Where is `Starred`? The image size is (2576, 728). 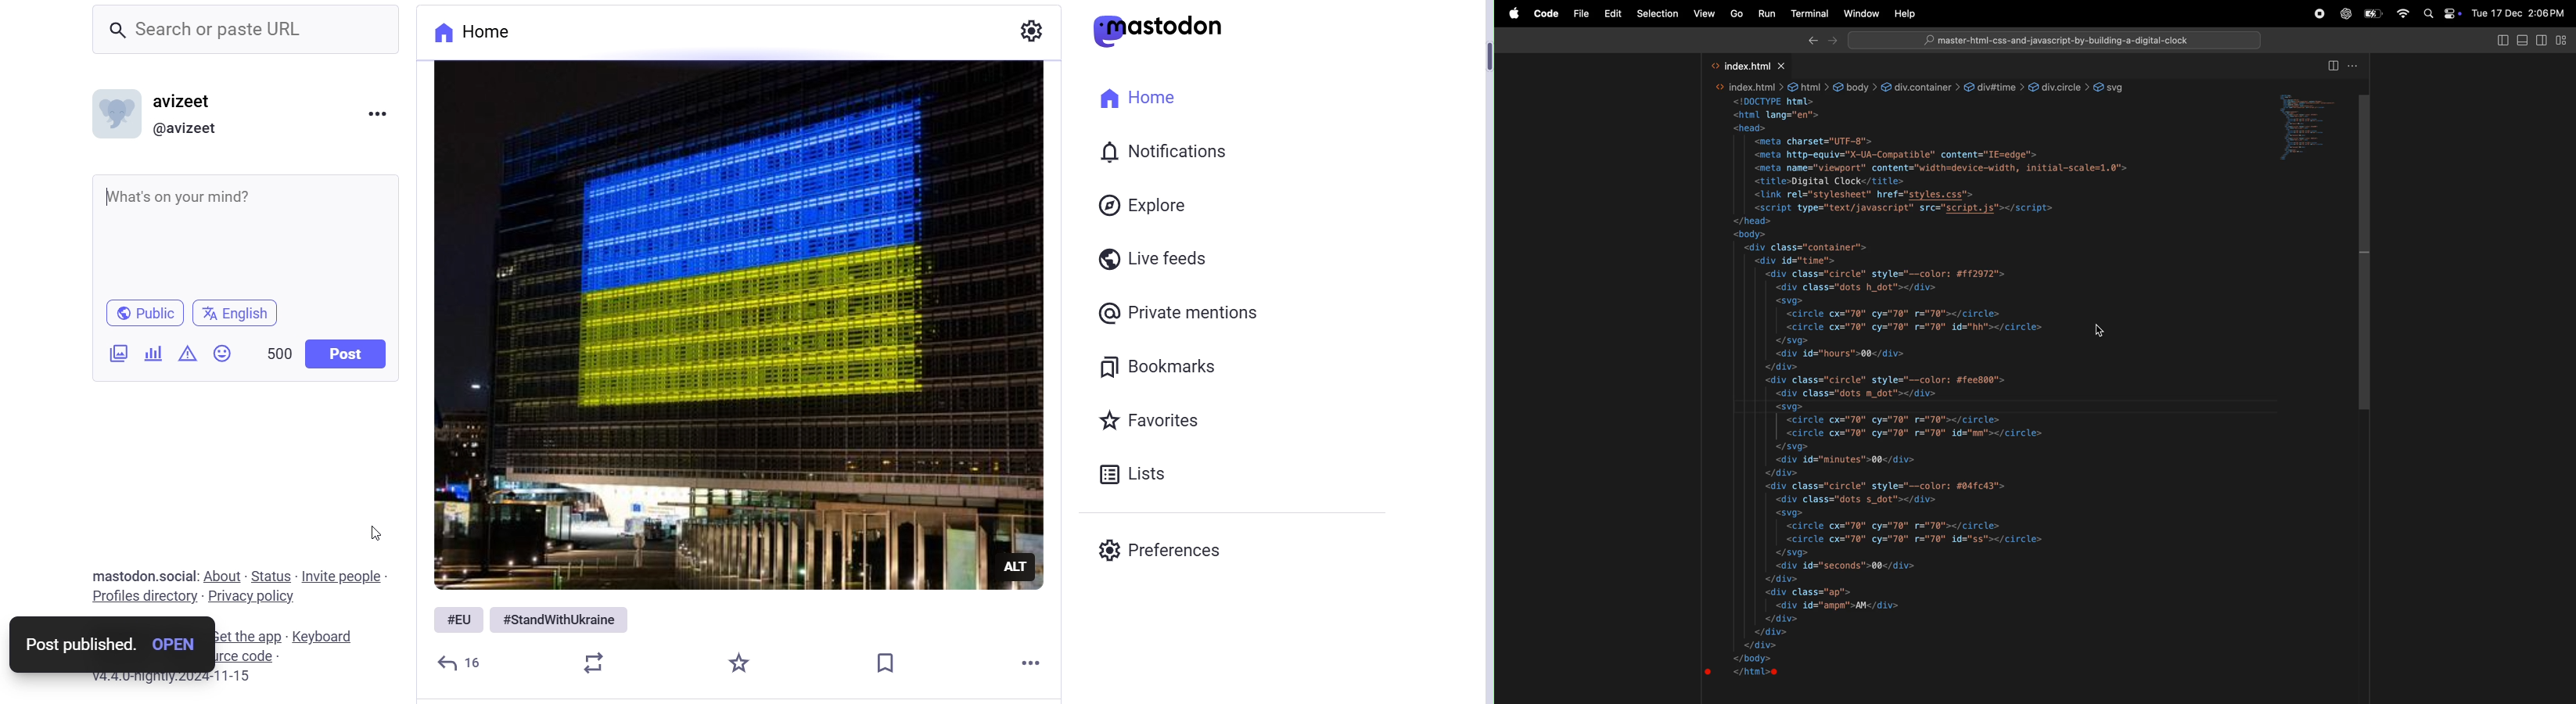 Starred is located at coordinates (740, 665).